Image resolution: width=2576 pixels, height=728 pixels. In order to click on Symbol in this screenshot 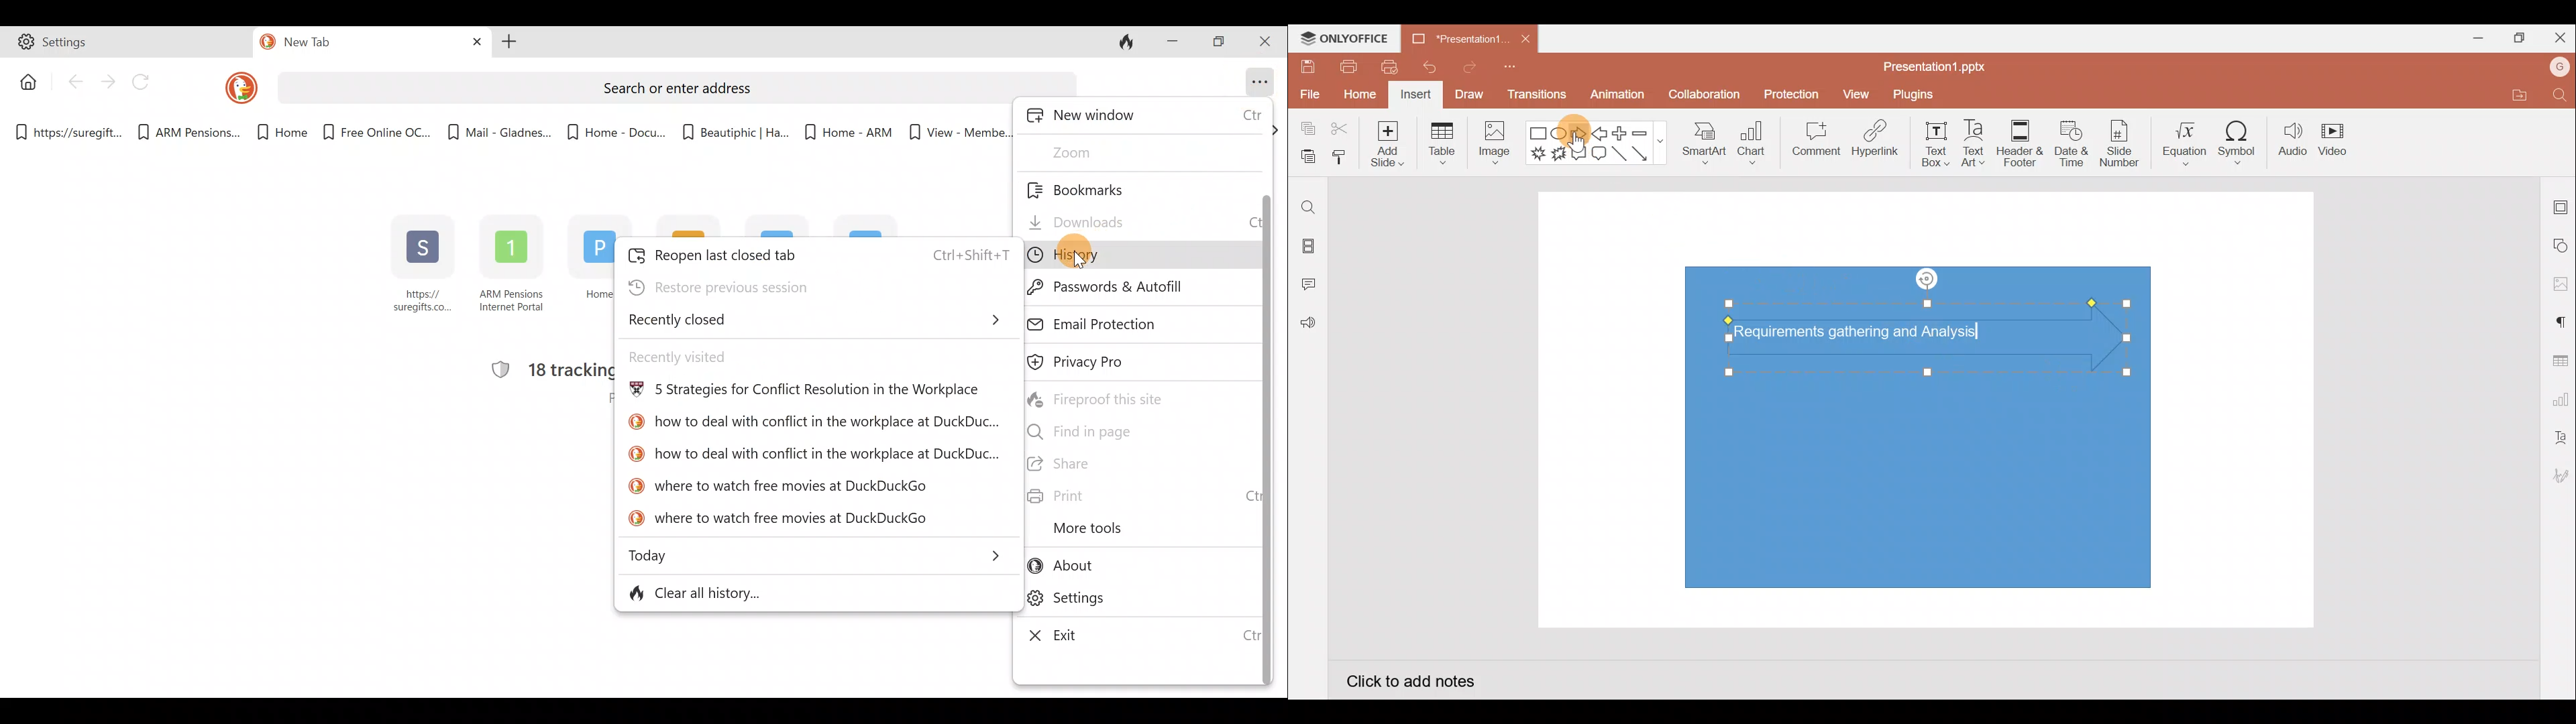, I will do `click(2238, 139)`.